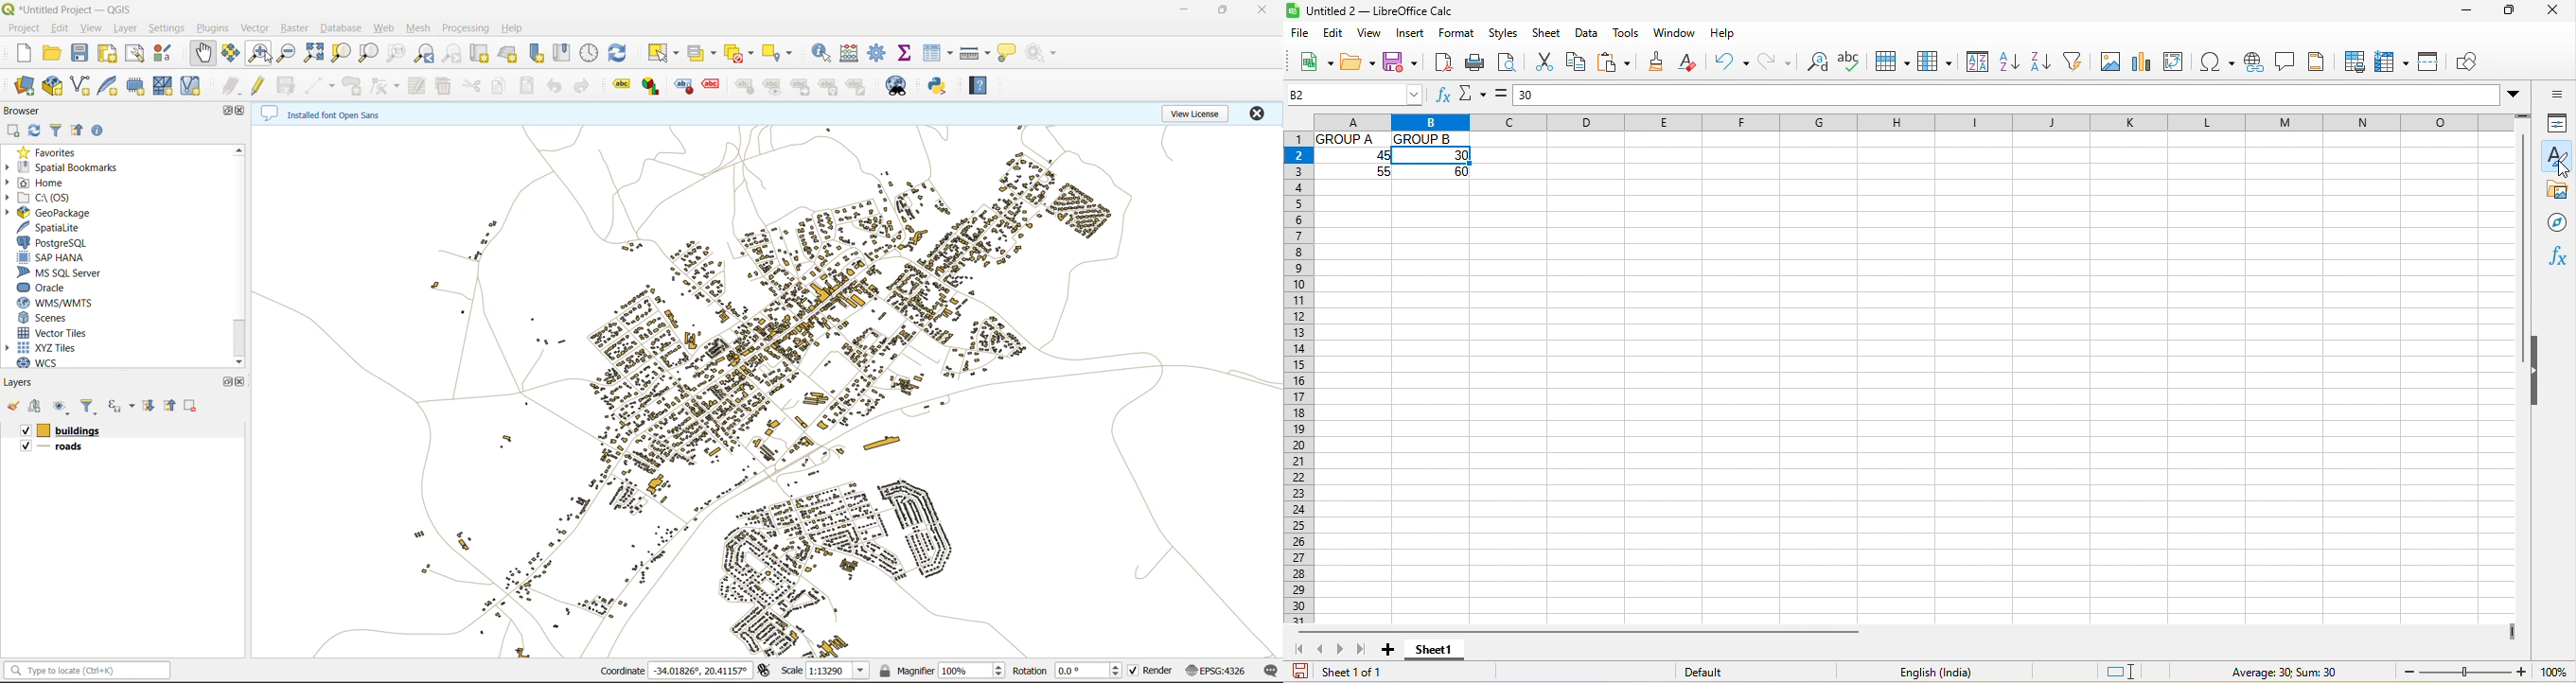 The width and height of the screenshot is (2576, 700). I want to click on Remove Label, so click(715, 88).